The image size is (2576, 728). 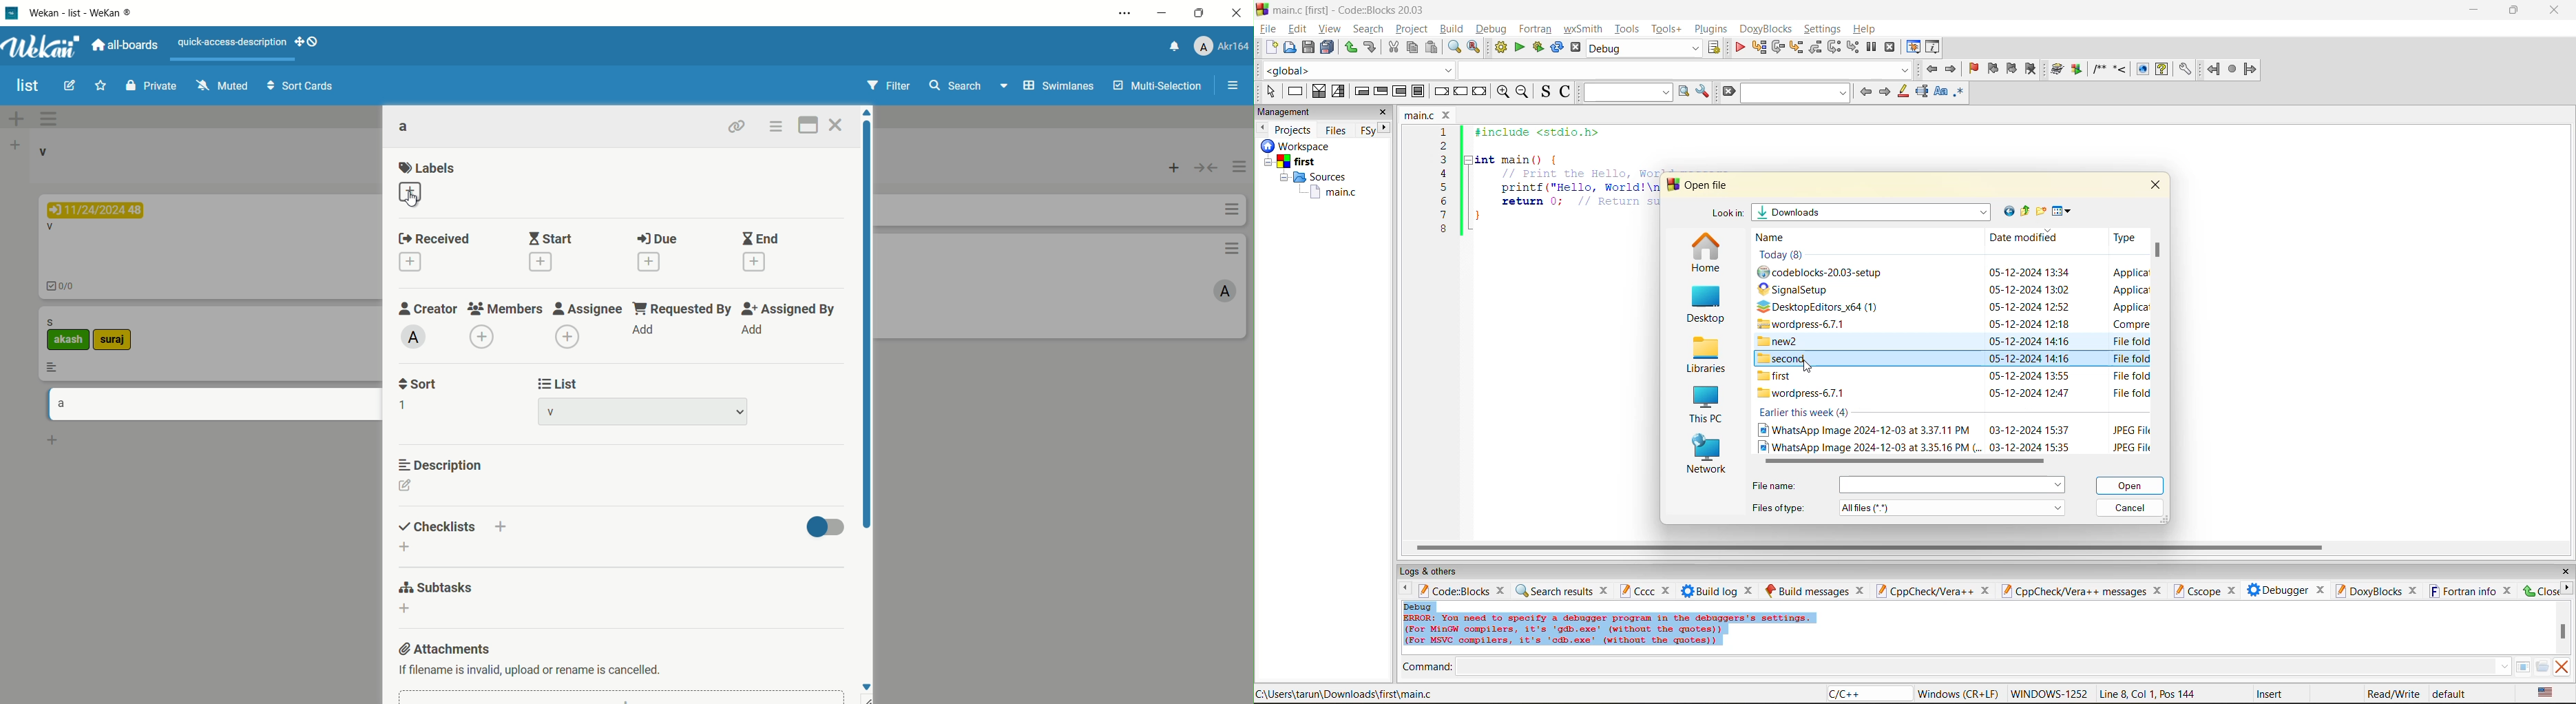 I want to click on stop, so click(x=2233, y=70).